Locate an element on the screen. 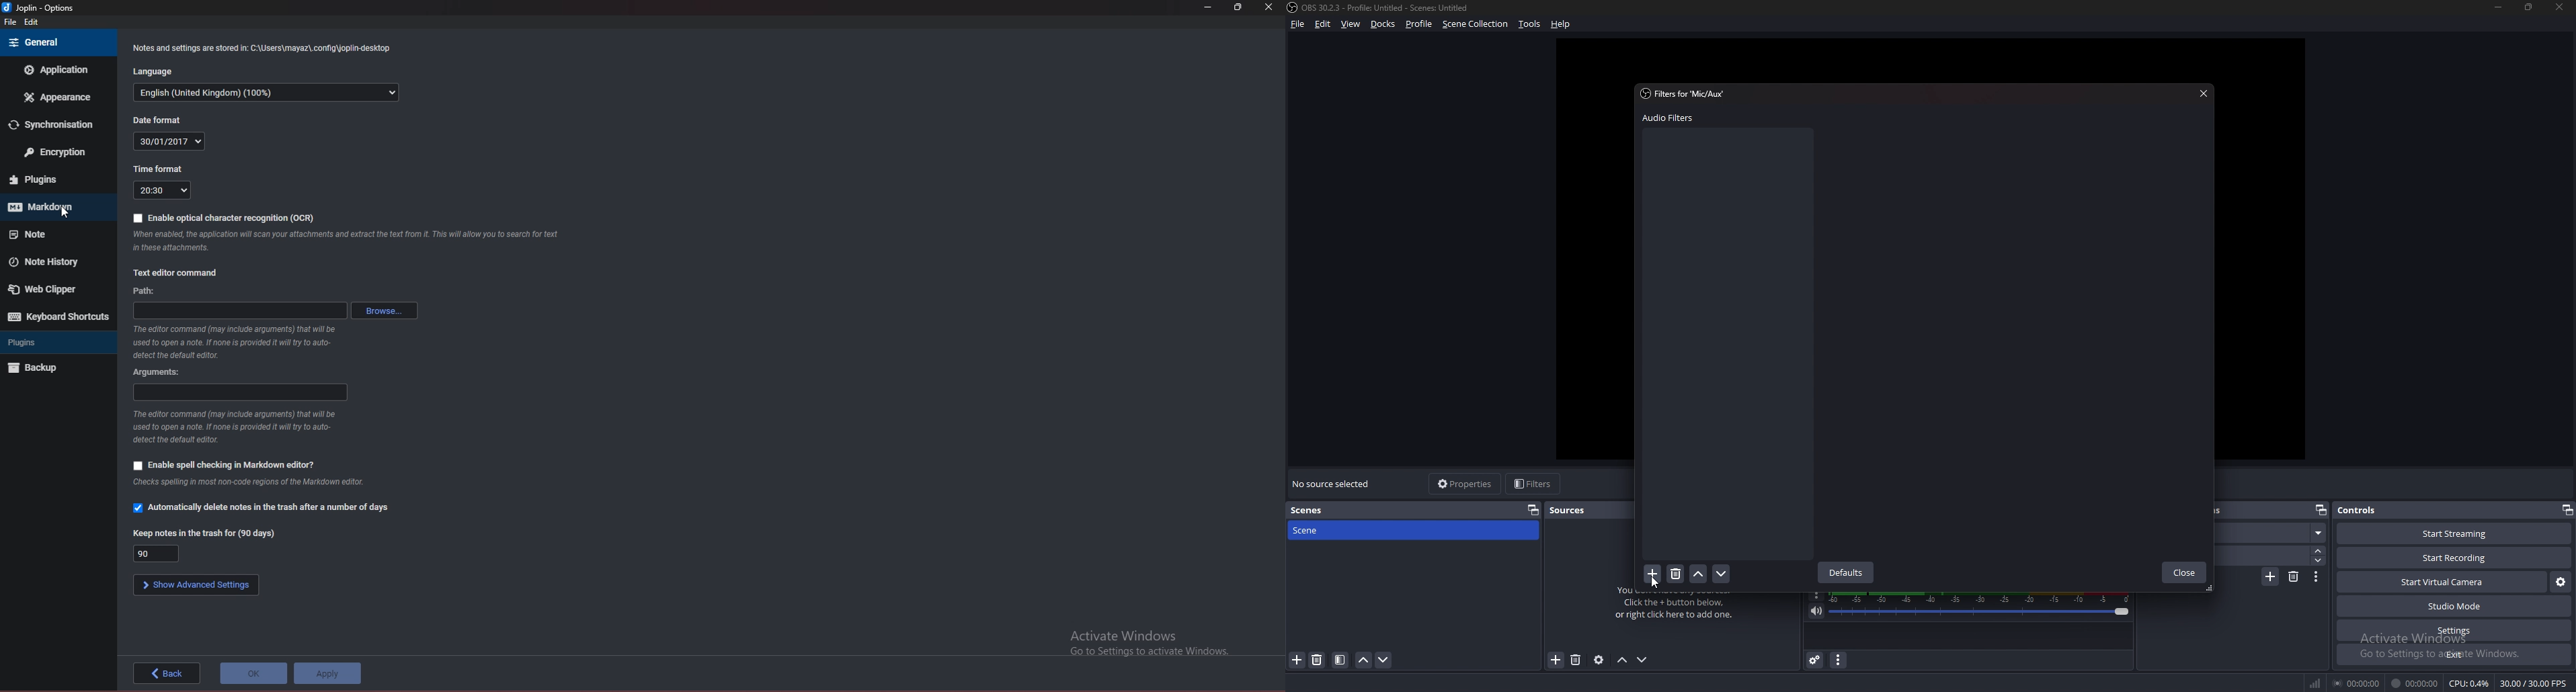  00:00:00 is located at coordinates (2415, 683).